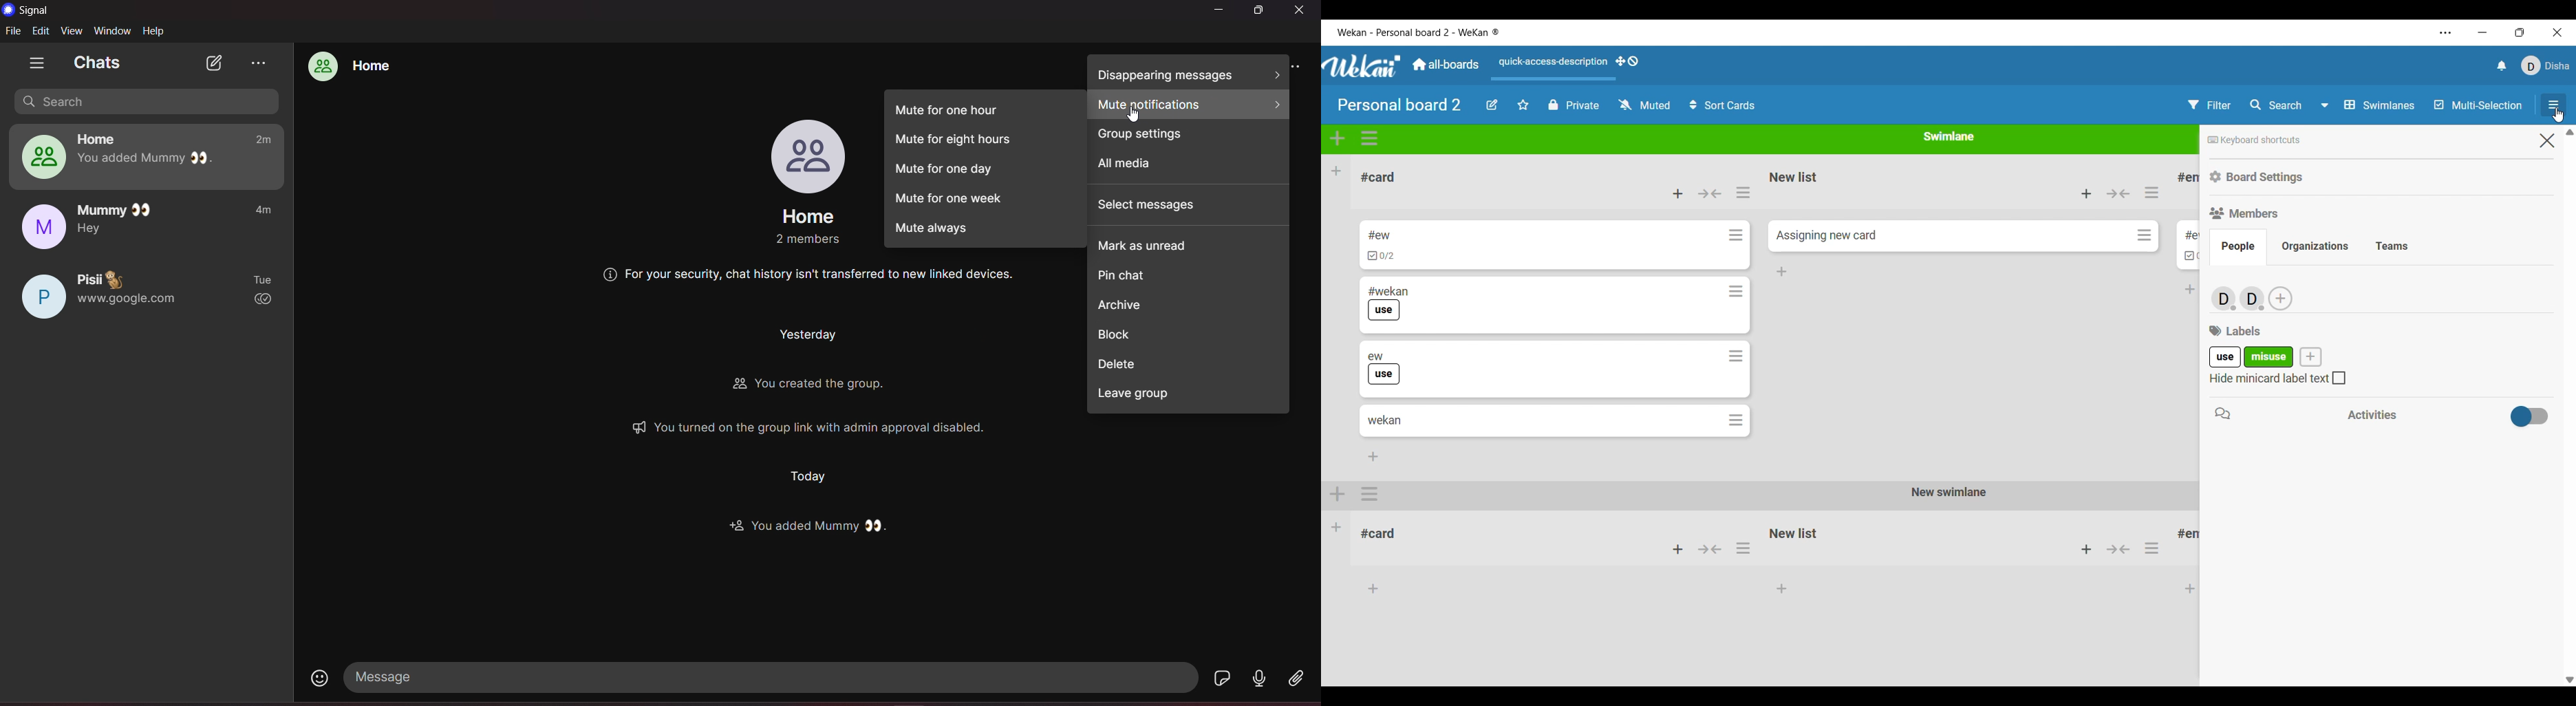 This screenshot has height=728, width=2576. I want to click on List name , so click(2185, 235).